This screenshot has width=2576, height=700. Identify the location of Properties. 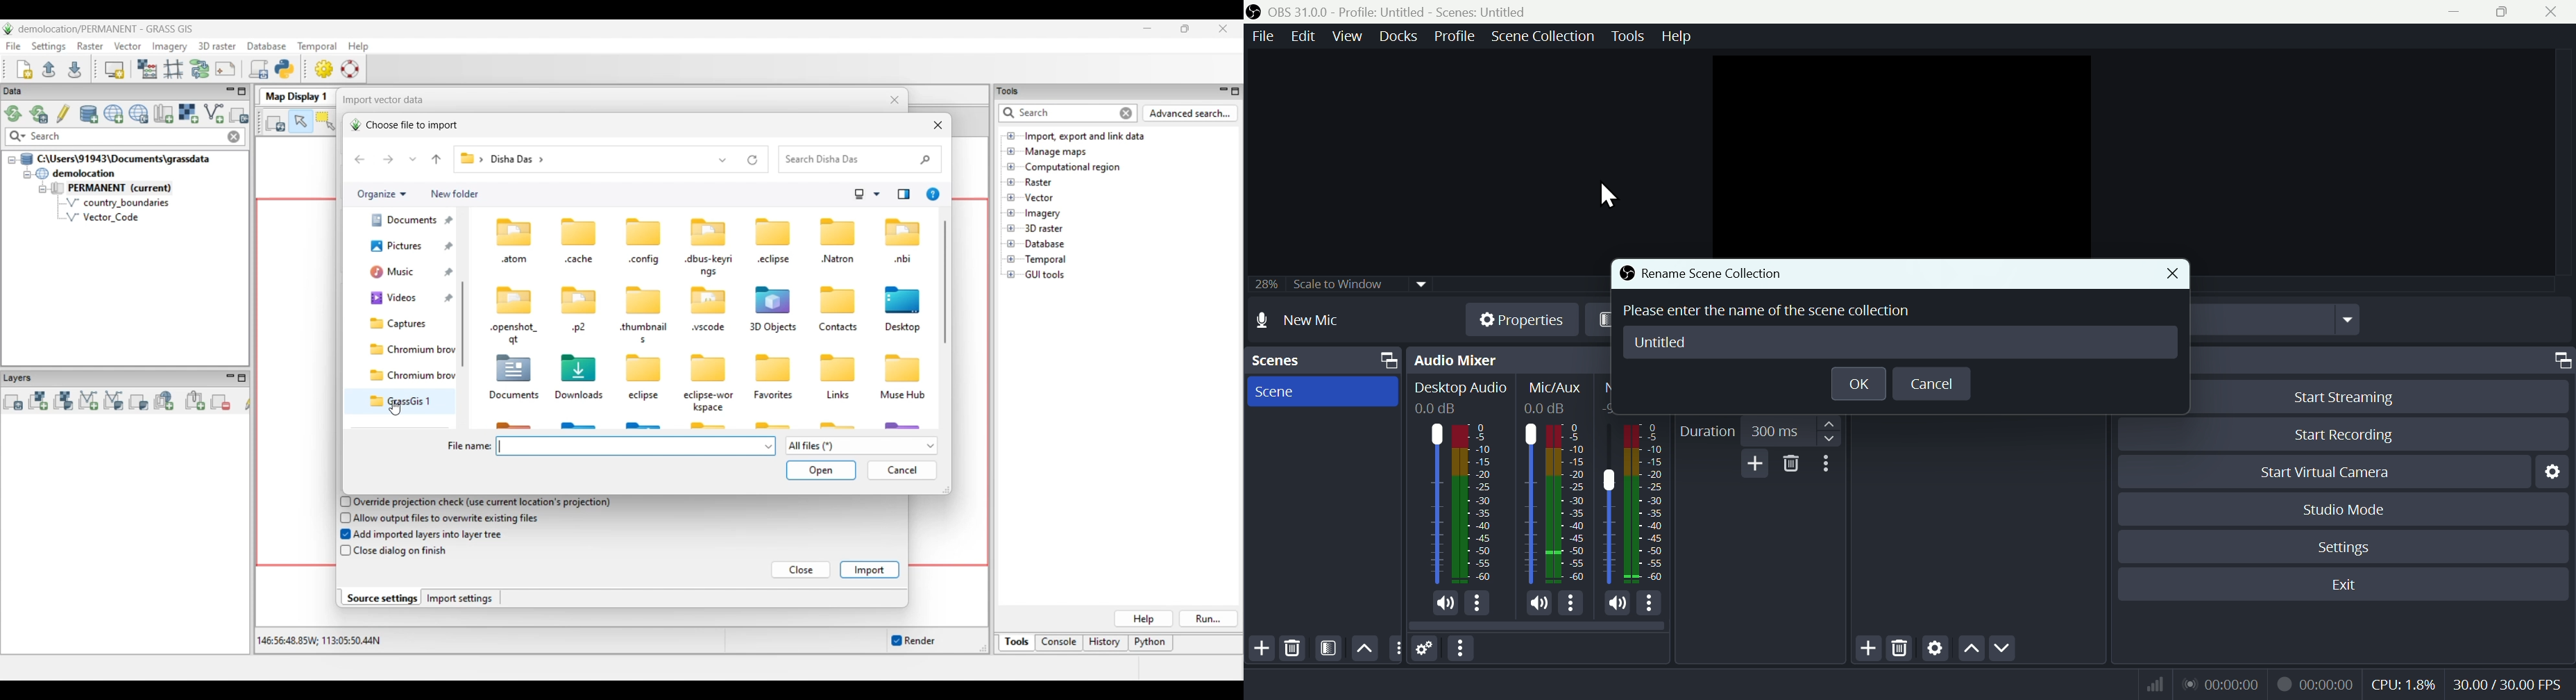
(1516, 319).